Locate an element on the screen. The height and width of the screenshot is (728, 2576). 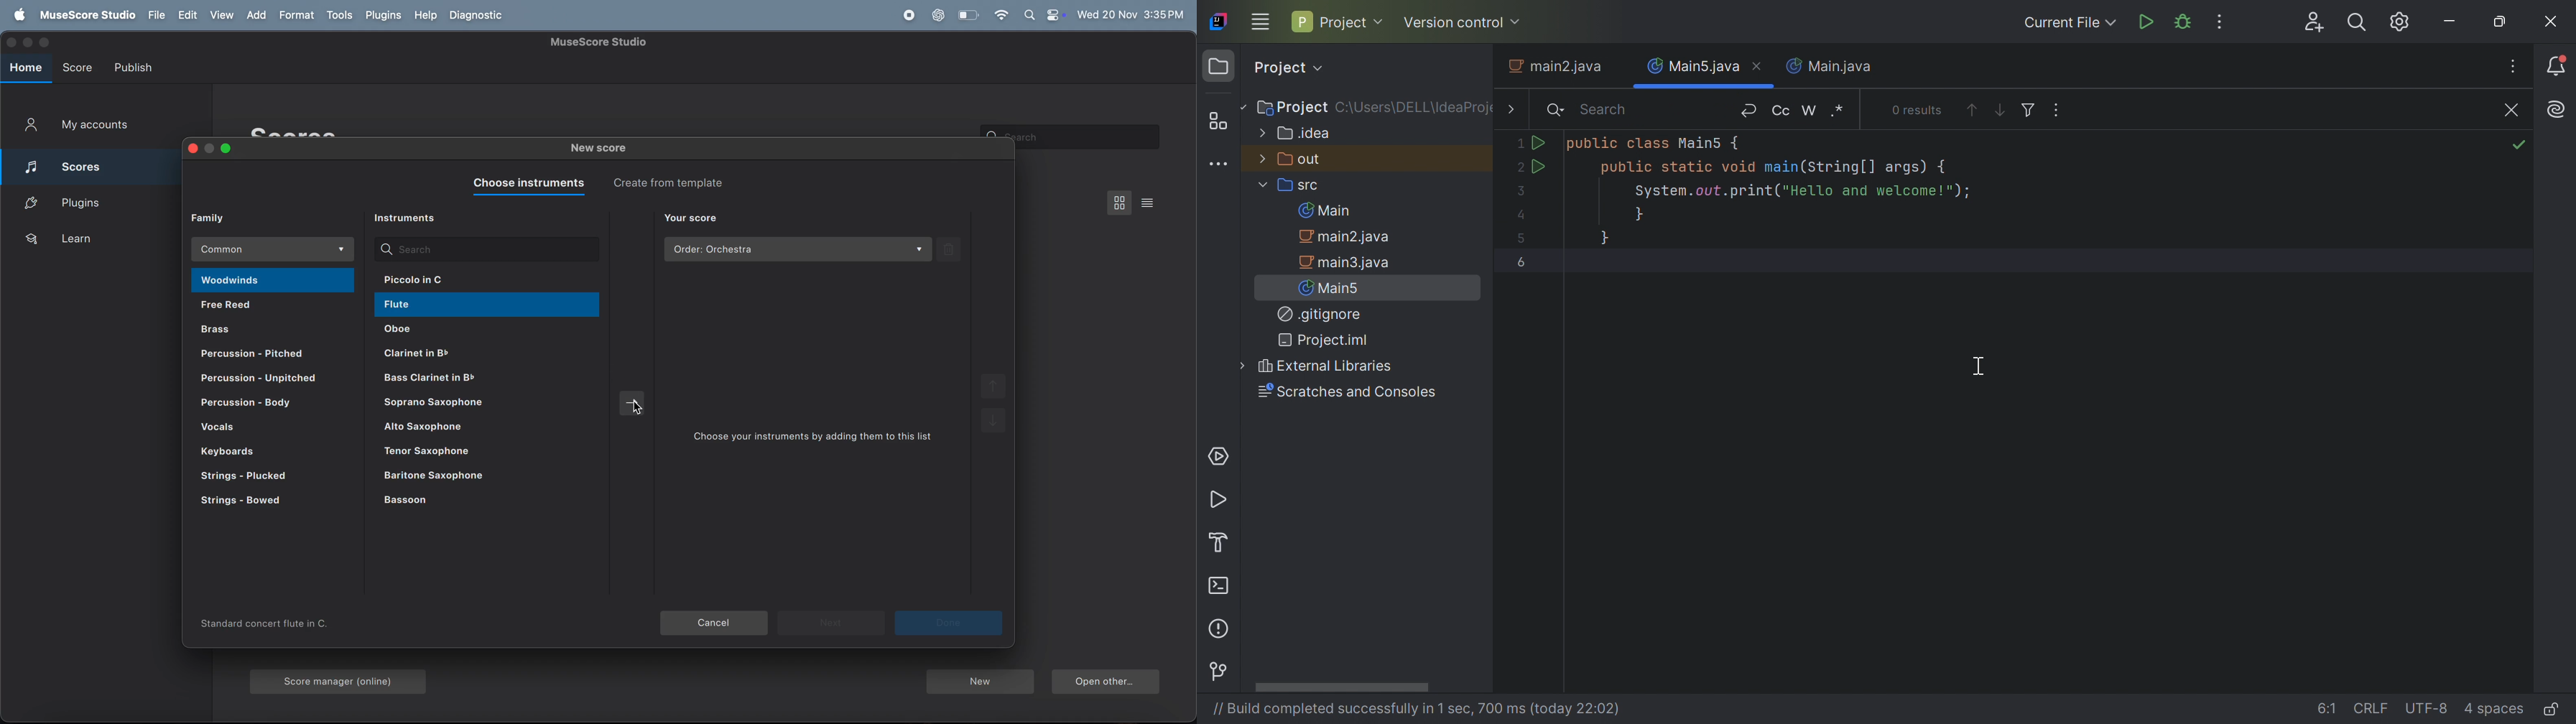
strings plucked is located at coordinates (259, 477).